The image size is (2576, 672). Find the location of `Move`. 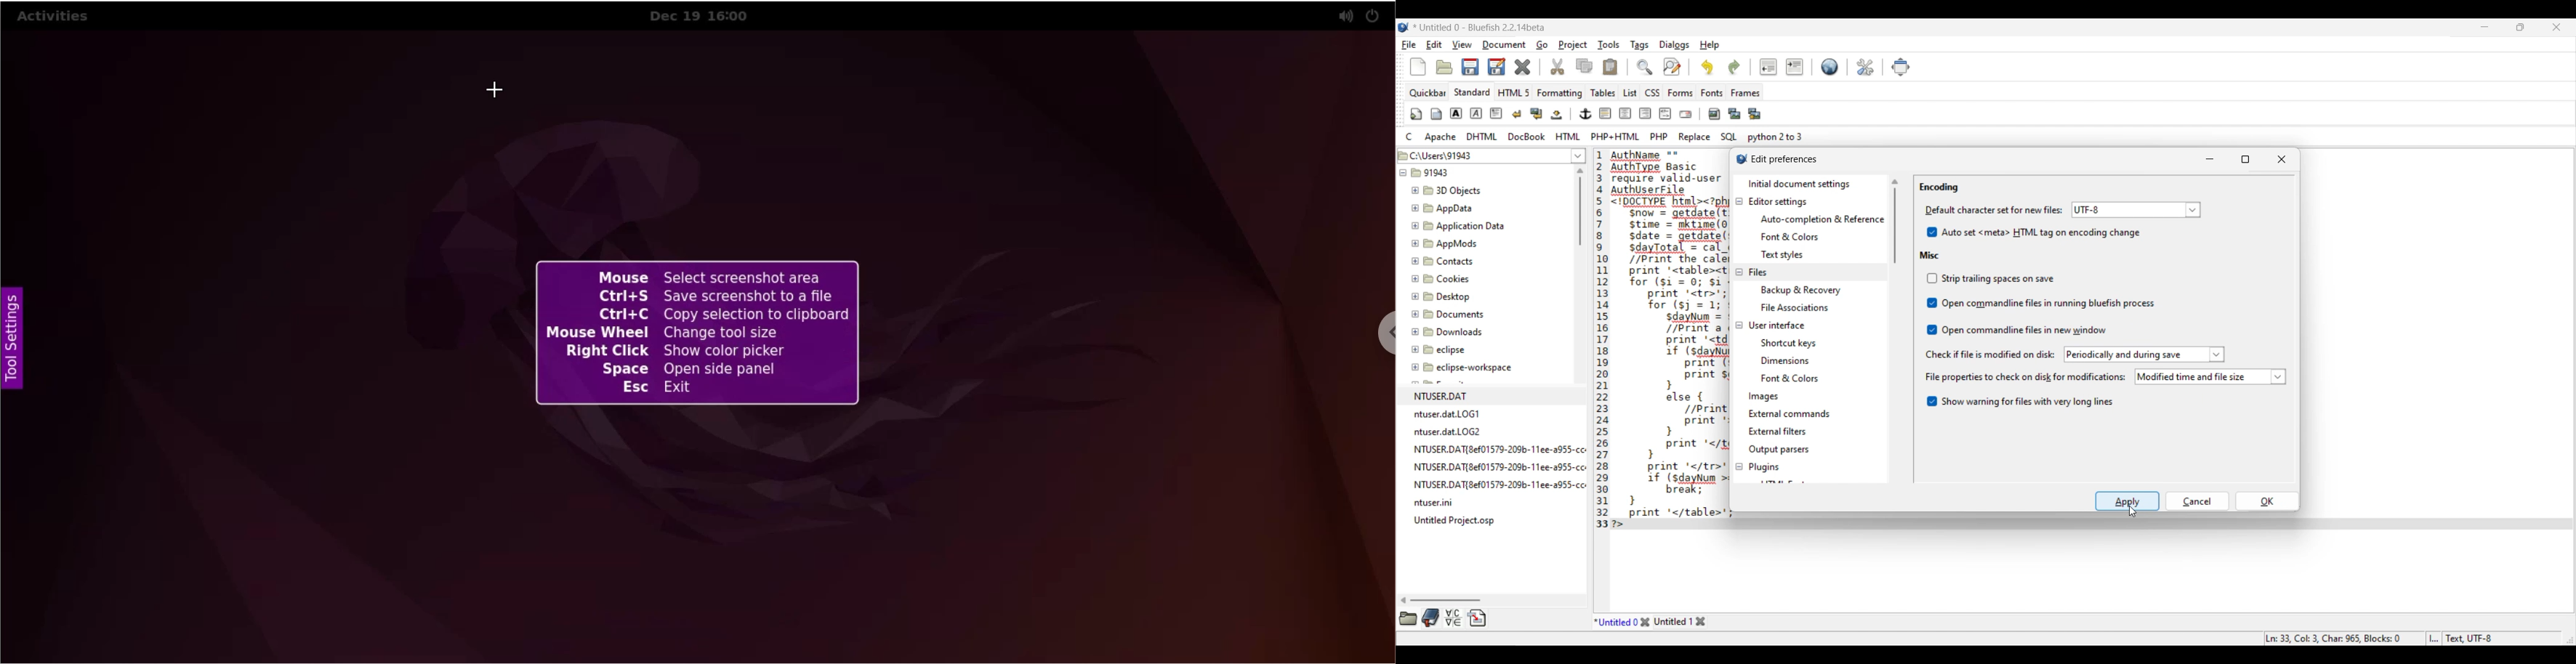

Move is located at coordinates (1901, 67).